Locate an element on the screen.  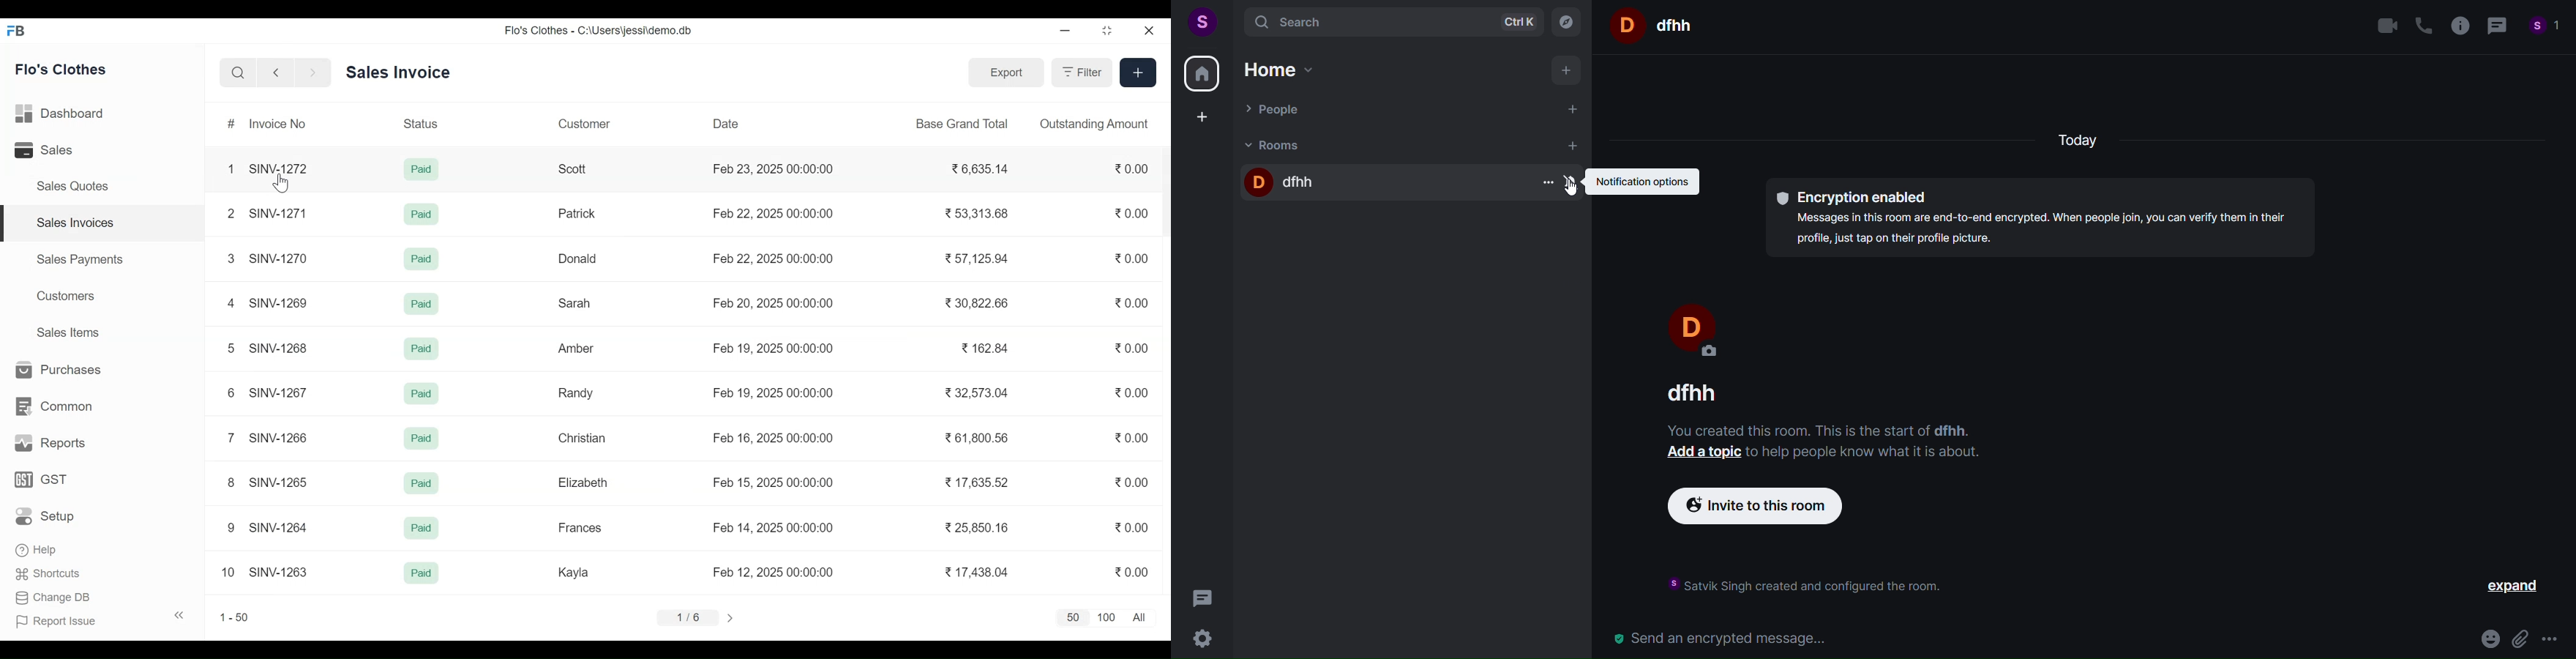
home options is located at coordinates (1289, 70).